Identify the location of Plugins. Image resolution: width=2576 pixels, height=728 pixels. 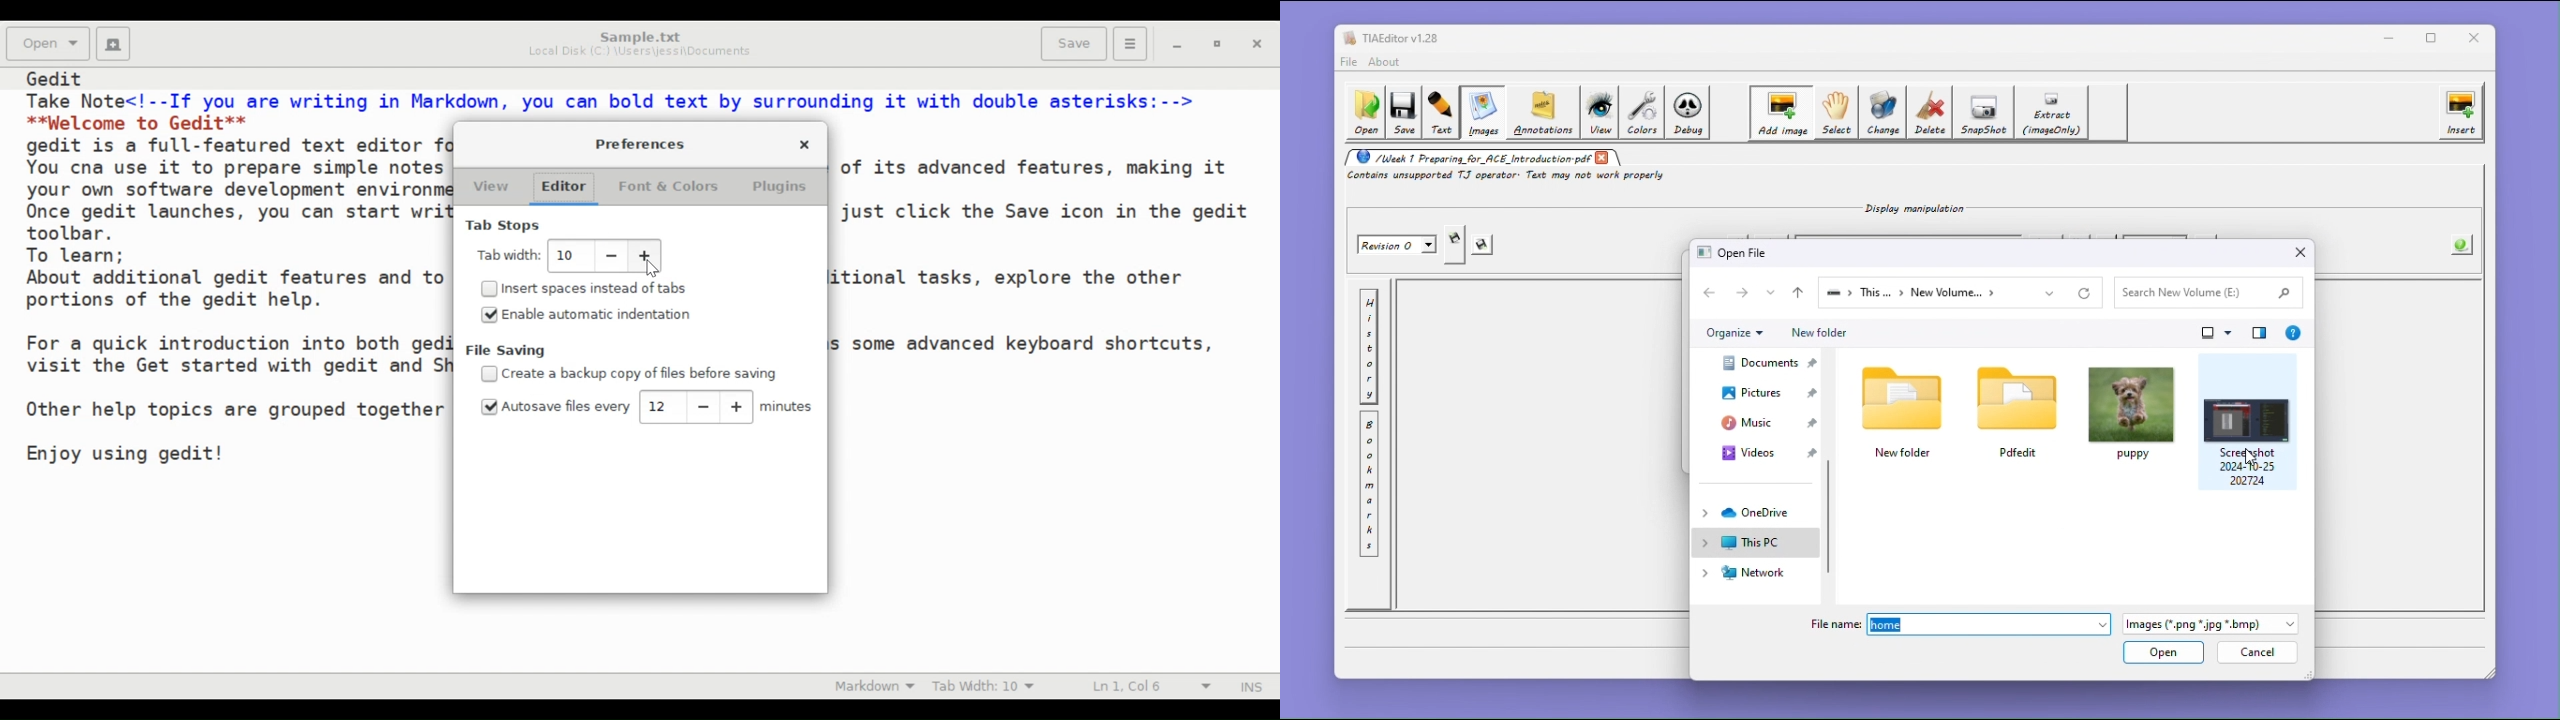
(785, 188).